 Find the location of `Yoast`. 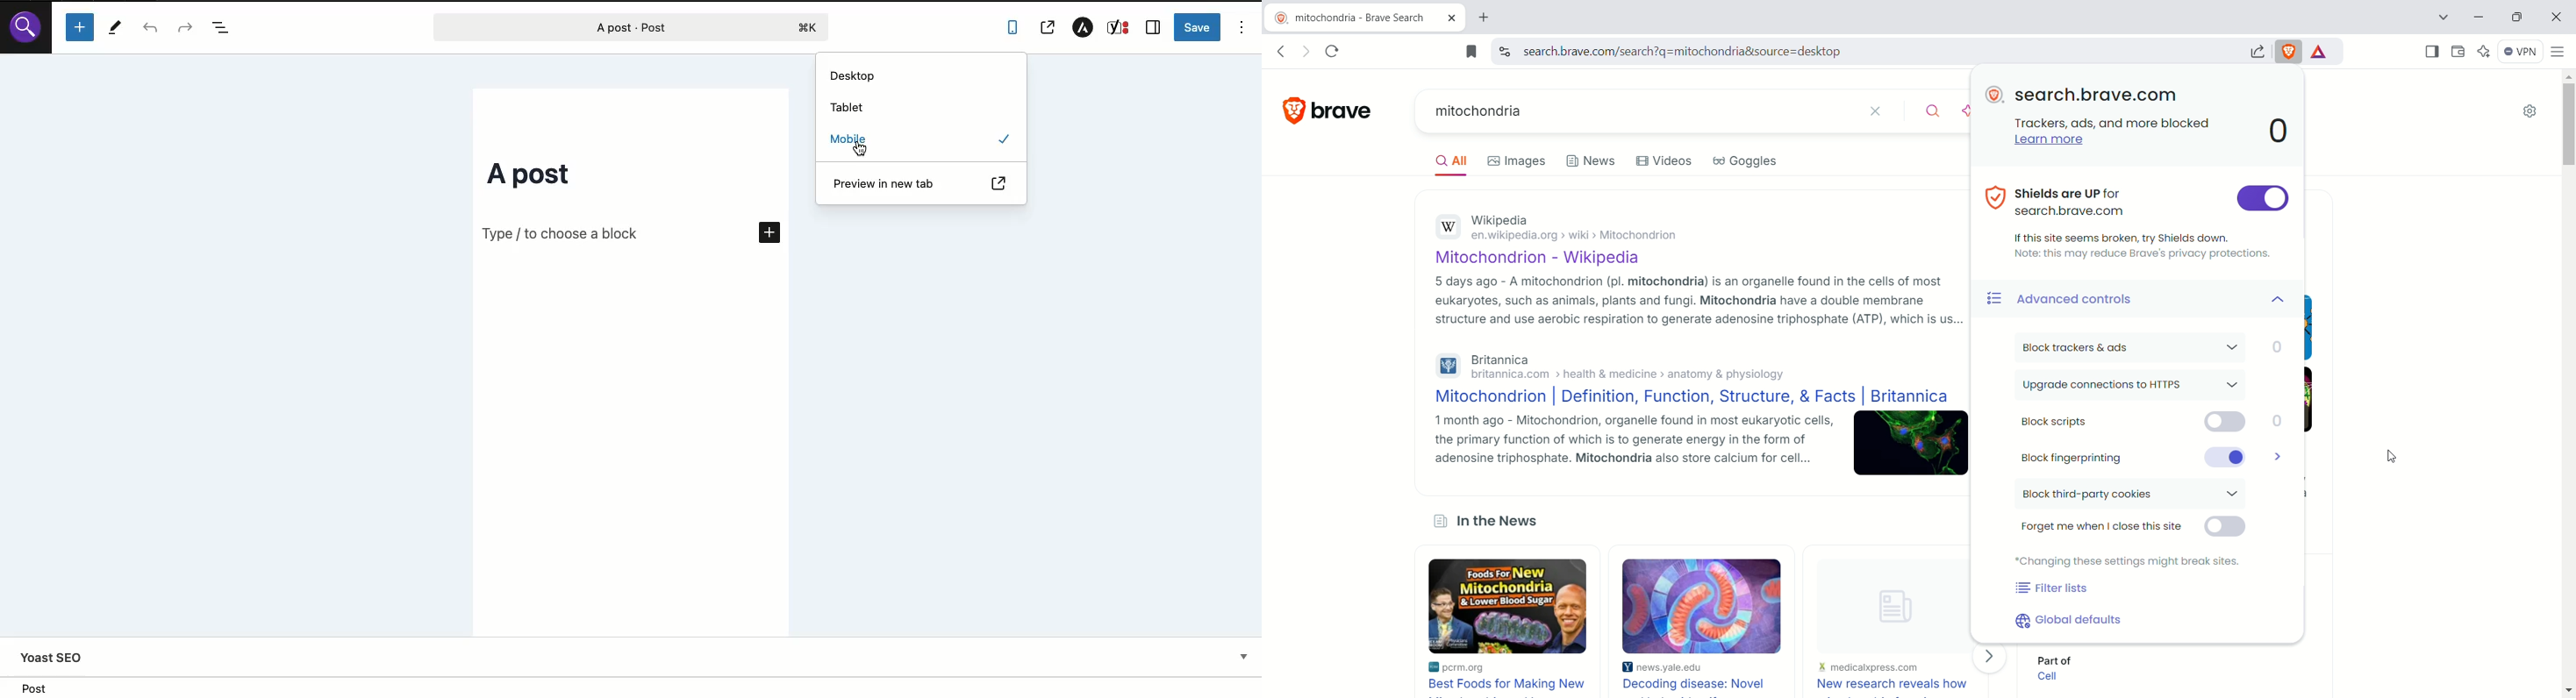

Yoast is located at coordinates (637, 659).